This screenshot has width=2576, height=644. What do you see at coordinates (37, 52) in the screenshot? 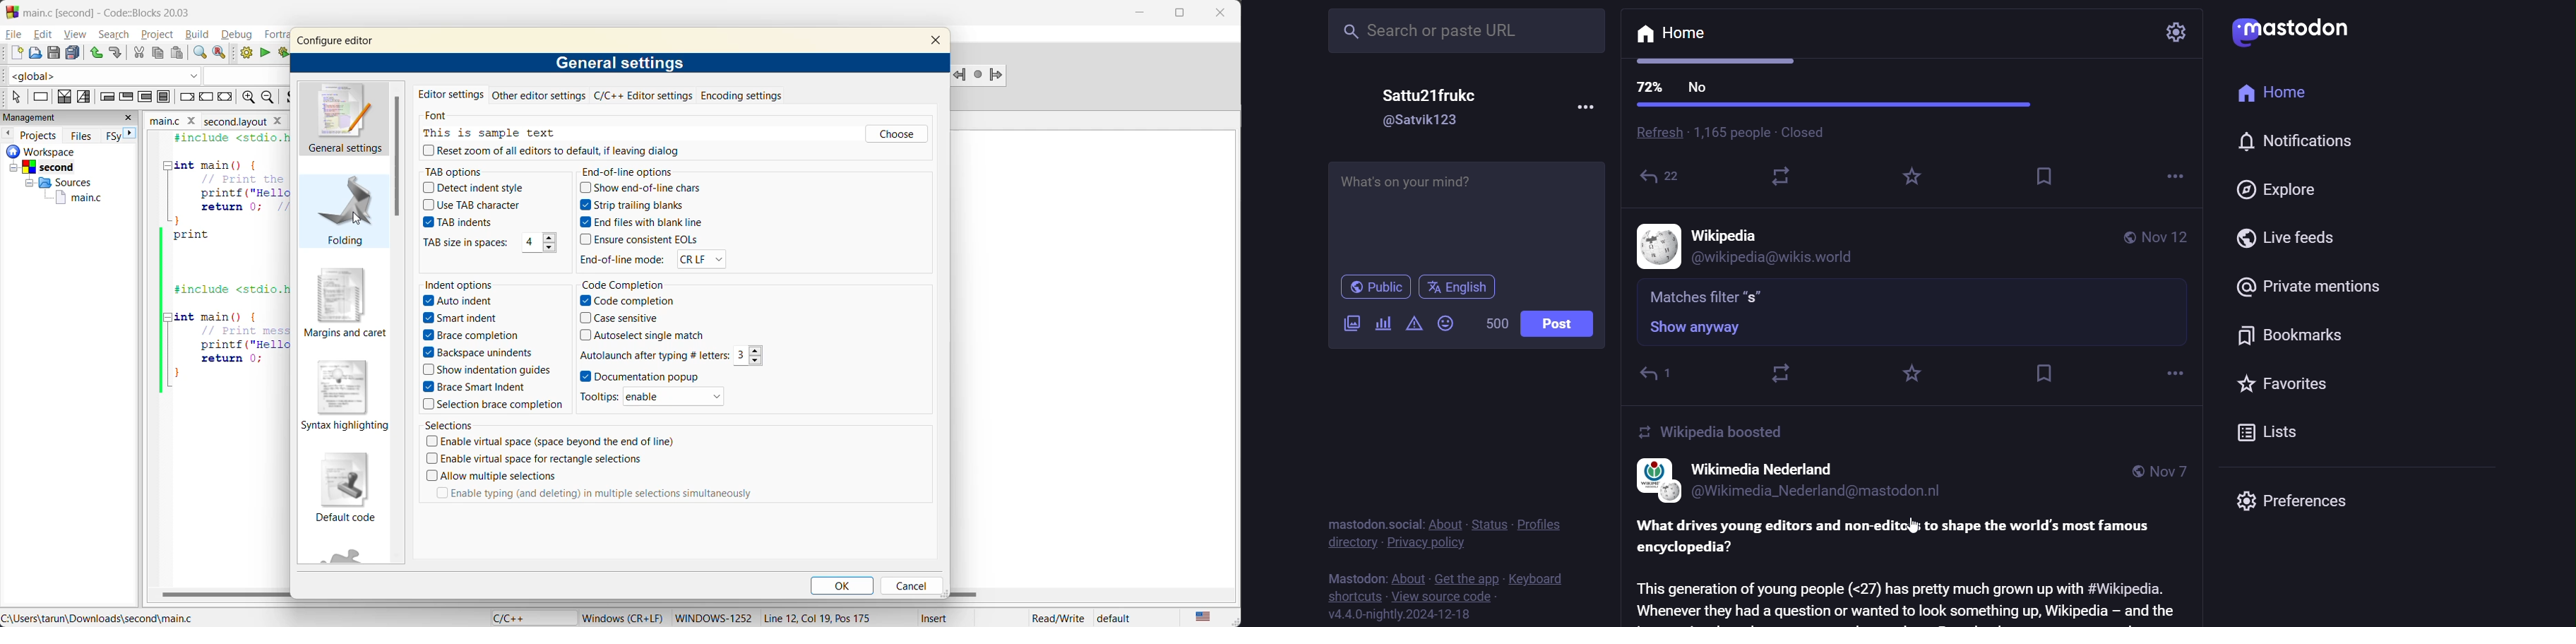
I see `open` at bounding box center [37, 52].